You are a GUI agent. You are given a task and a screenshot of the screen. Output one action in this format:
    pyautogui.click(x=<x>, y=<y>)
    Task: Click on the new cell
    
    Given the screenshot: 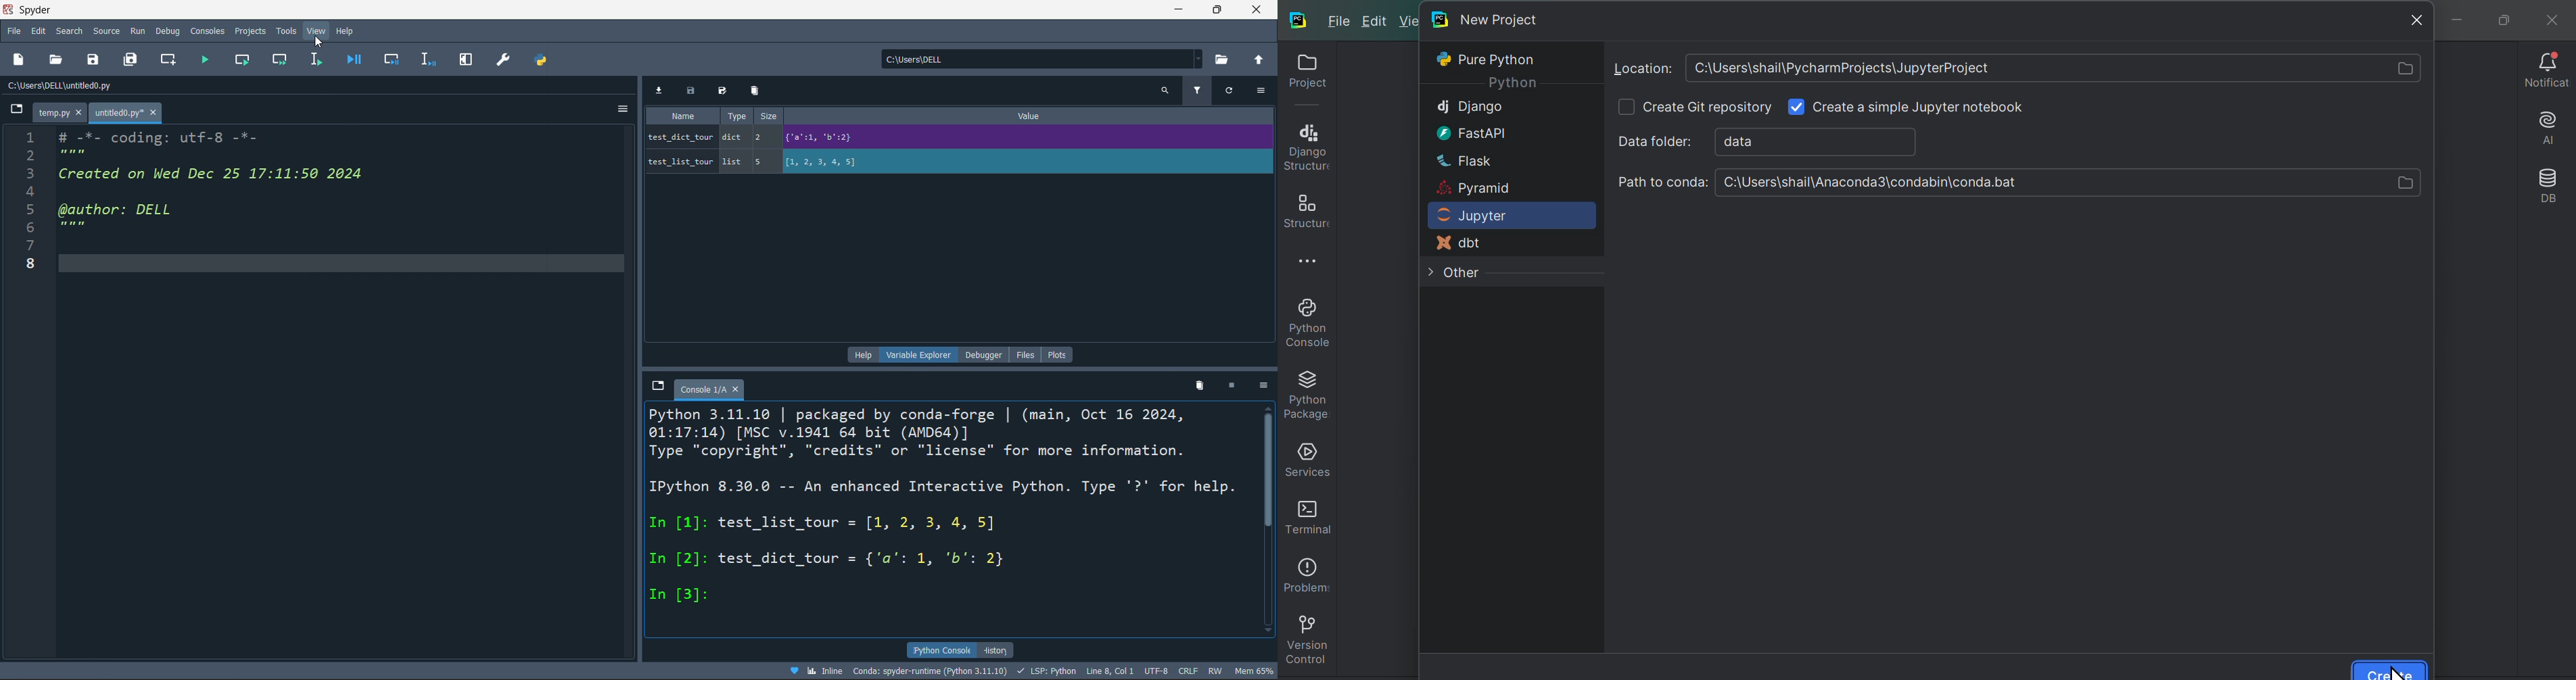 What is the action you would take?
    pyautogui.click(x=169, y=59)
    